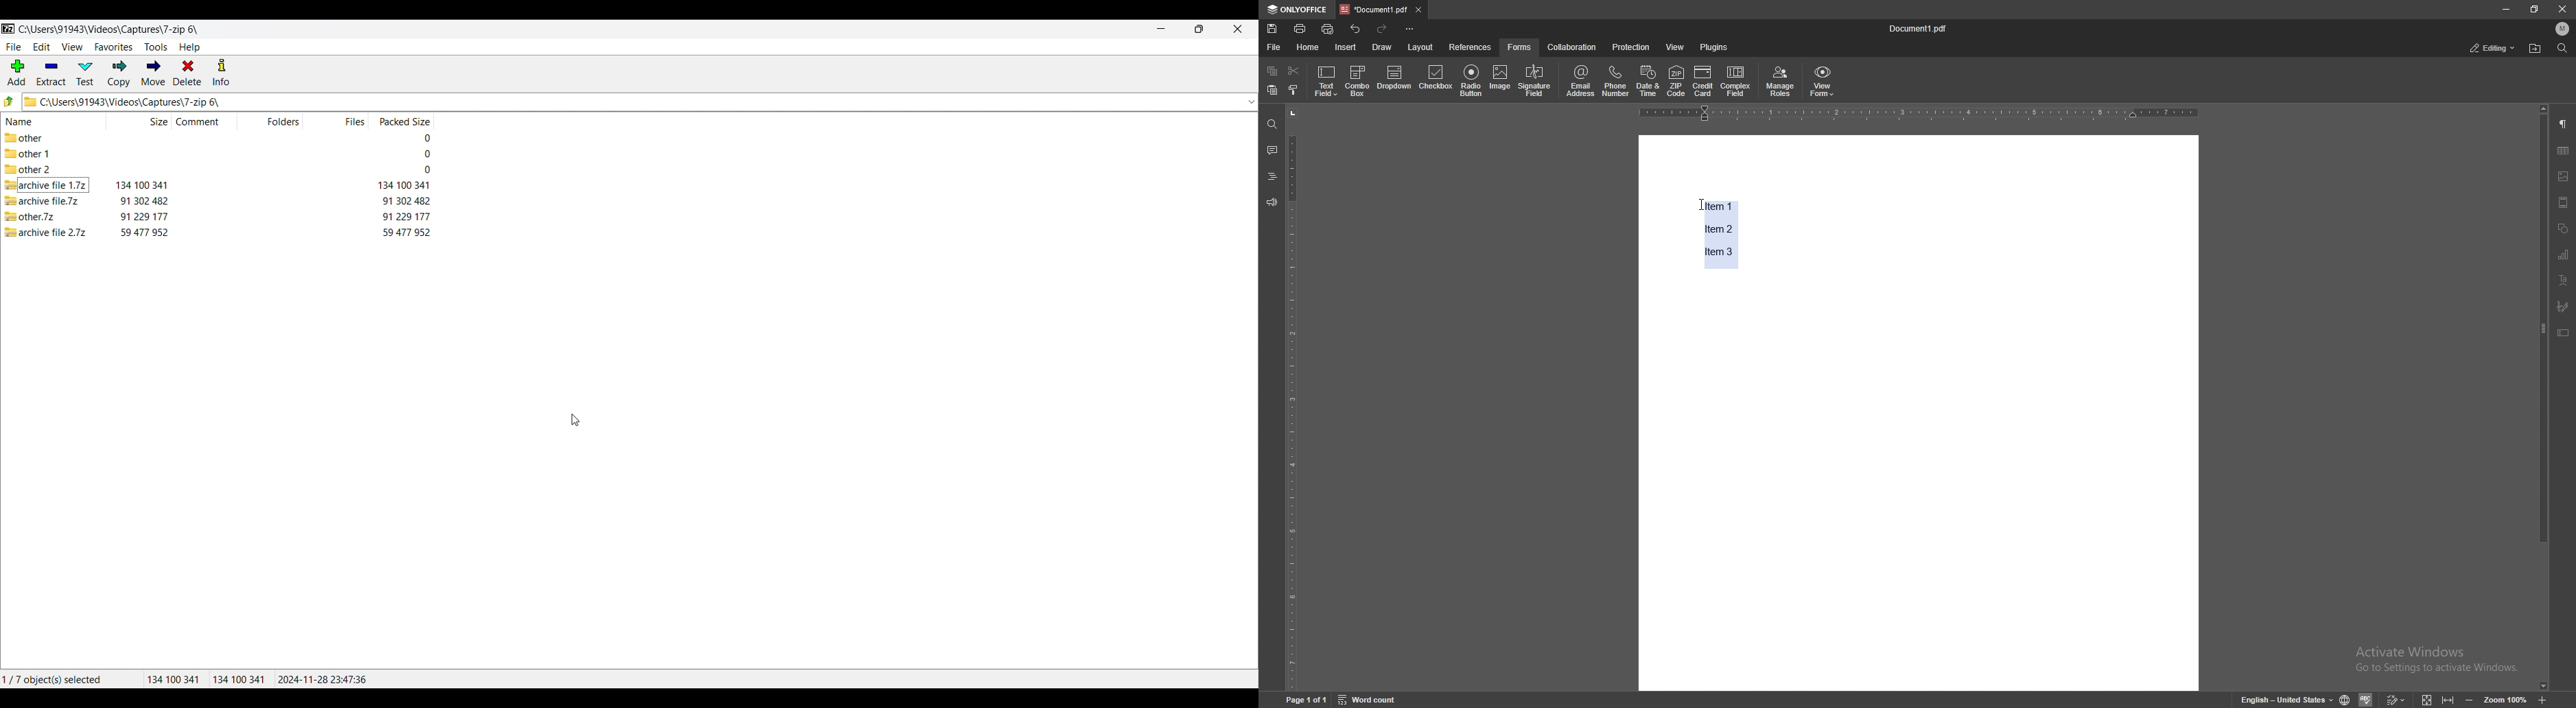  Describe the element at coordinates (117, 30) in the screenshot. I see `C:\Users\91943\Videos\Captures\7-zip 6\` at that location.